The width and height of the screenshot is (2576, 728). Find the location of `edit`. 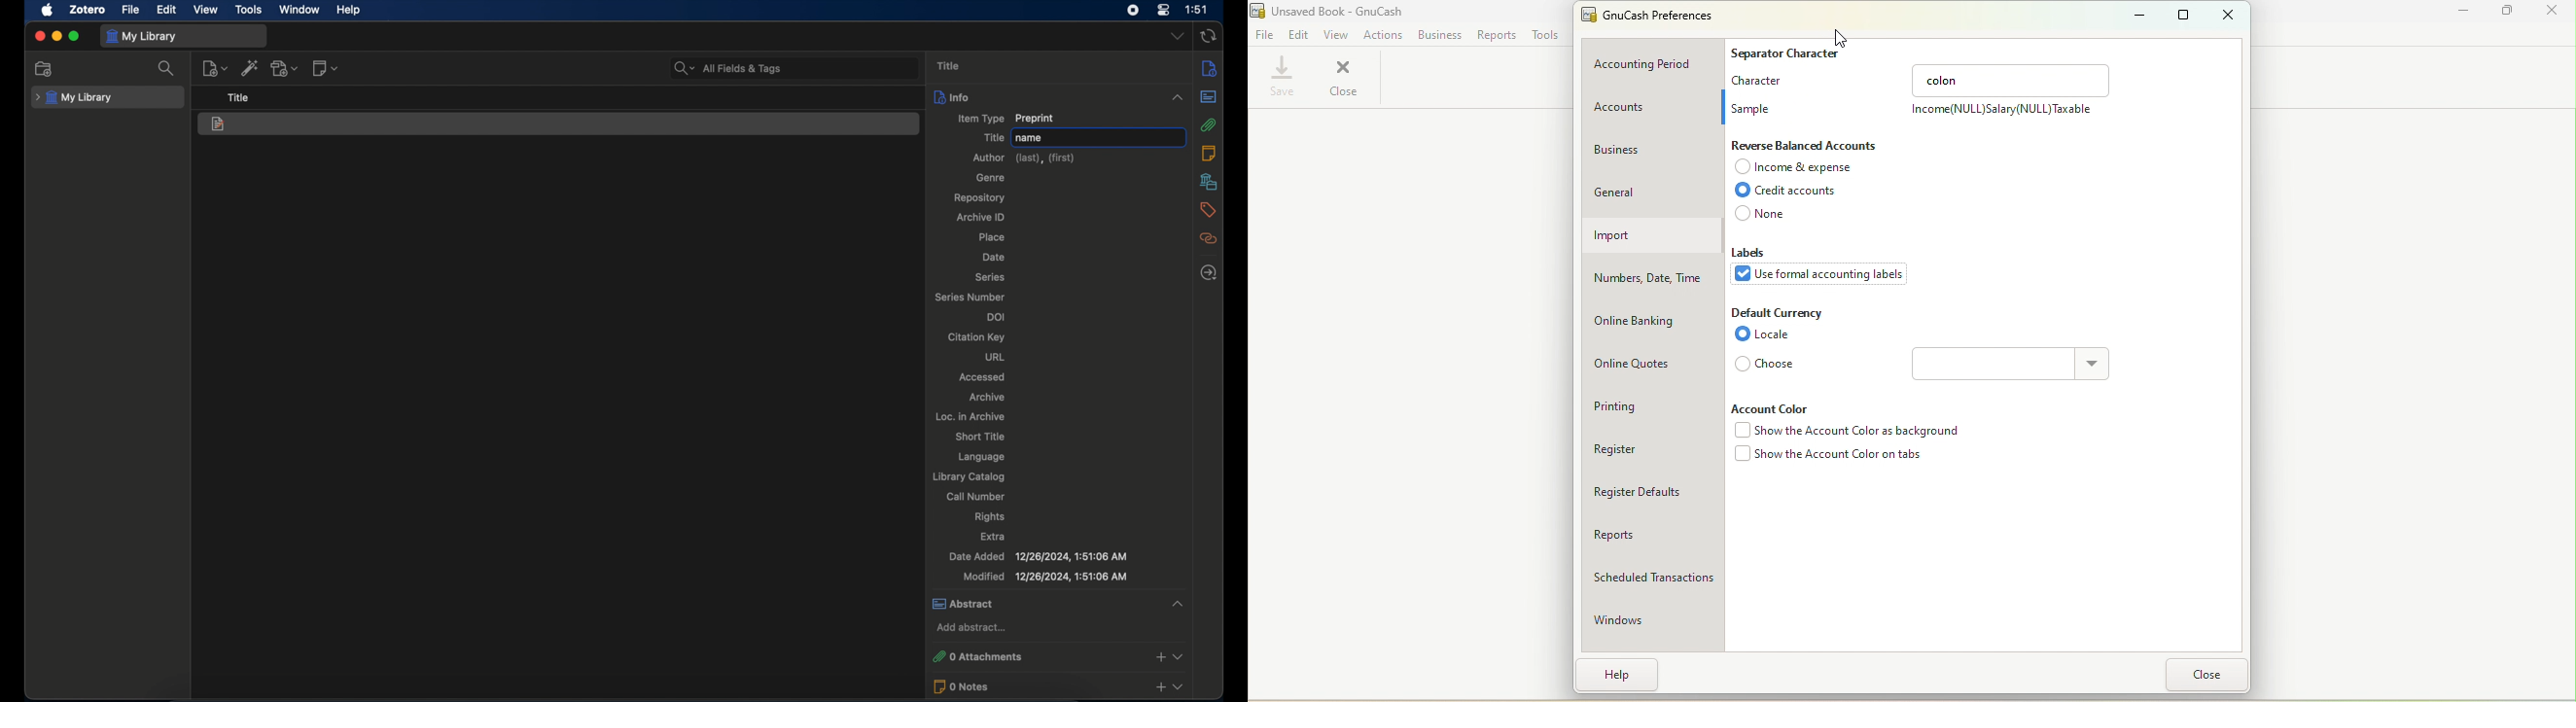

edit is located at coordinates (168, 10).